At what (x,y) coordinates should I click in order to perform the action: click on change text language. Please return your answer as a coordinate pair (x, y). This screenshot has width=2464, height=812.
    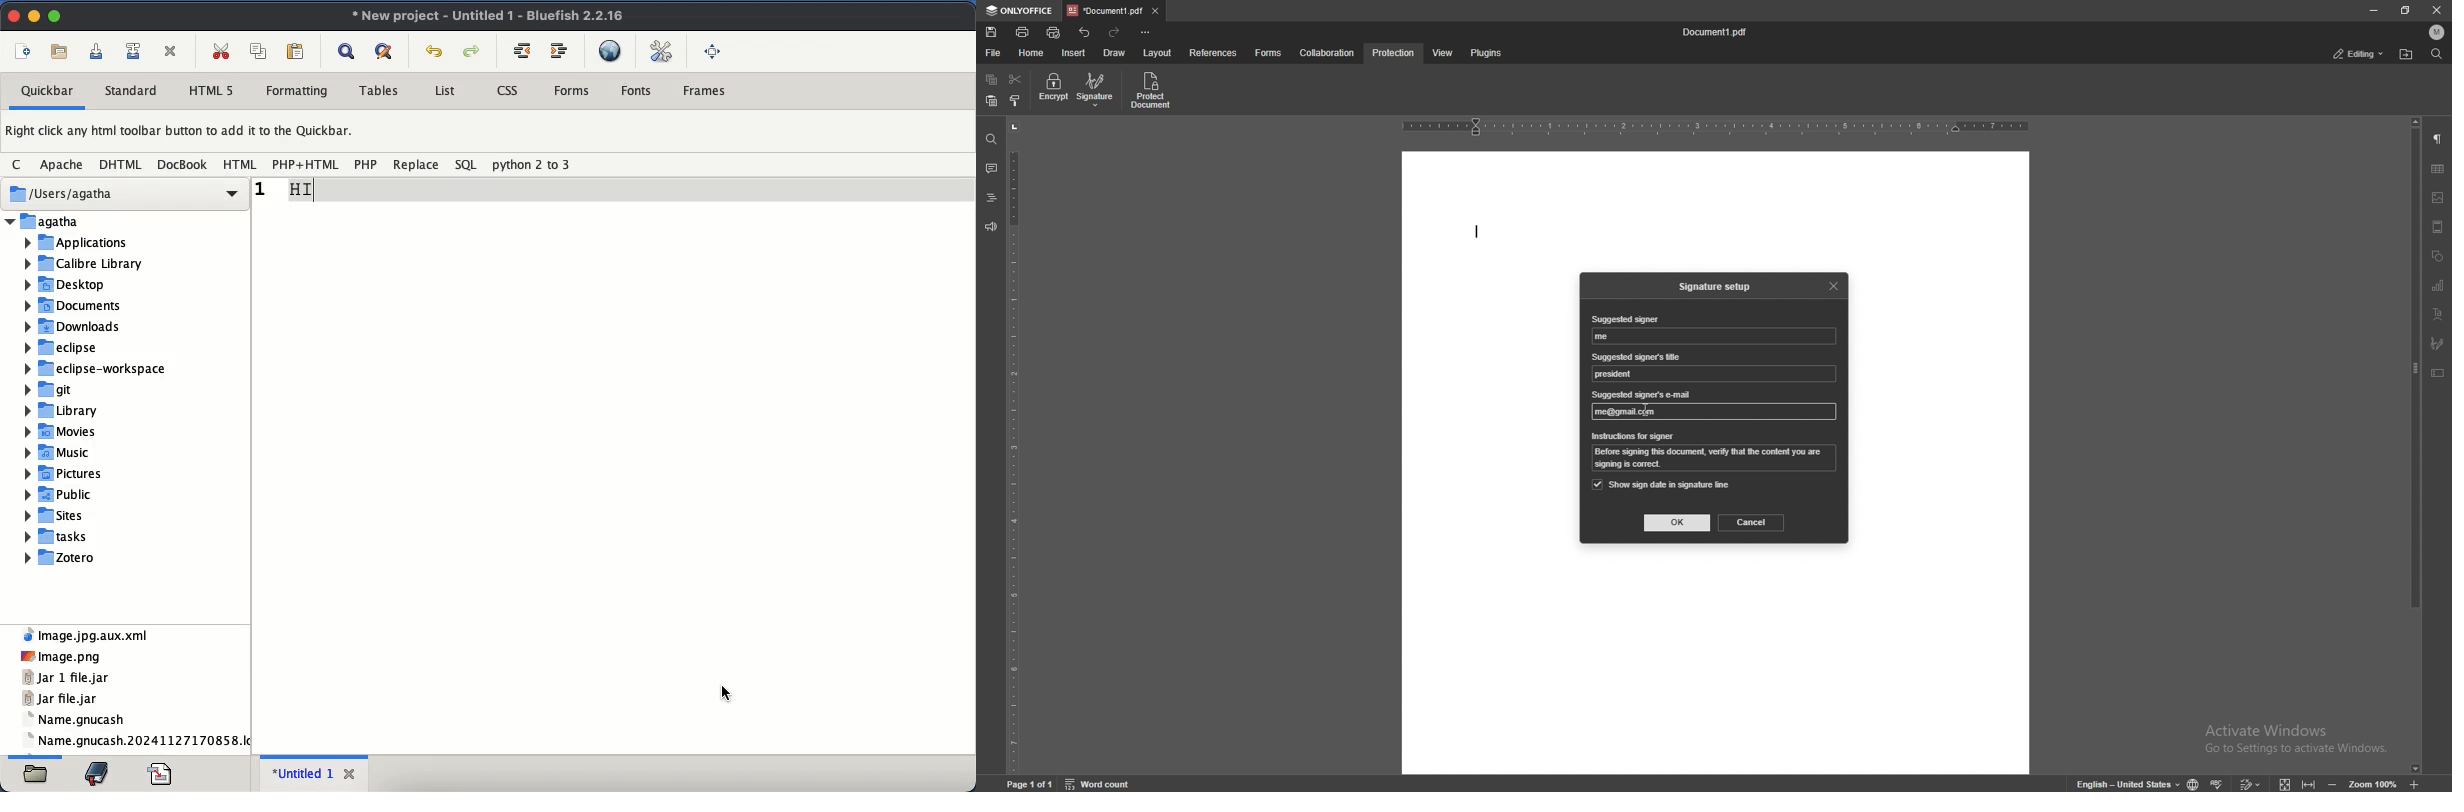
    Looking at the image, I should click on (2122, 783).